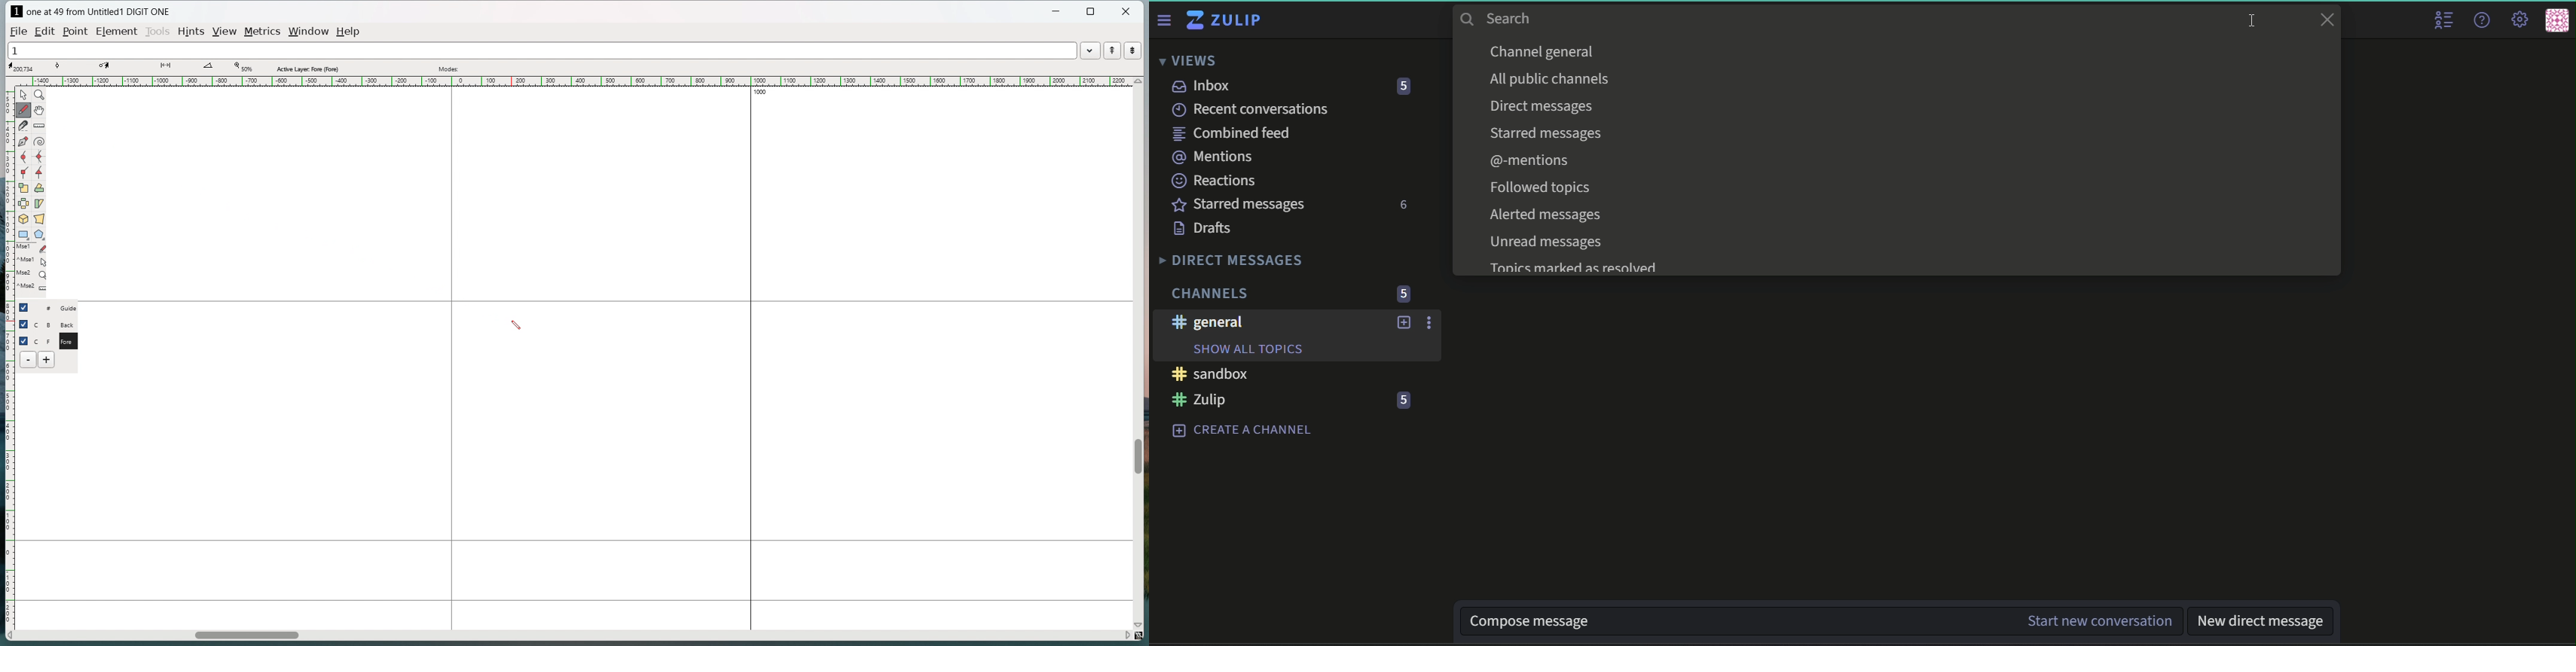 This screenshot has height=672, width=2576. I want to click on number, so click(1404, 401).